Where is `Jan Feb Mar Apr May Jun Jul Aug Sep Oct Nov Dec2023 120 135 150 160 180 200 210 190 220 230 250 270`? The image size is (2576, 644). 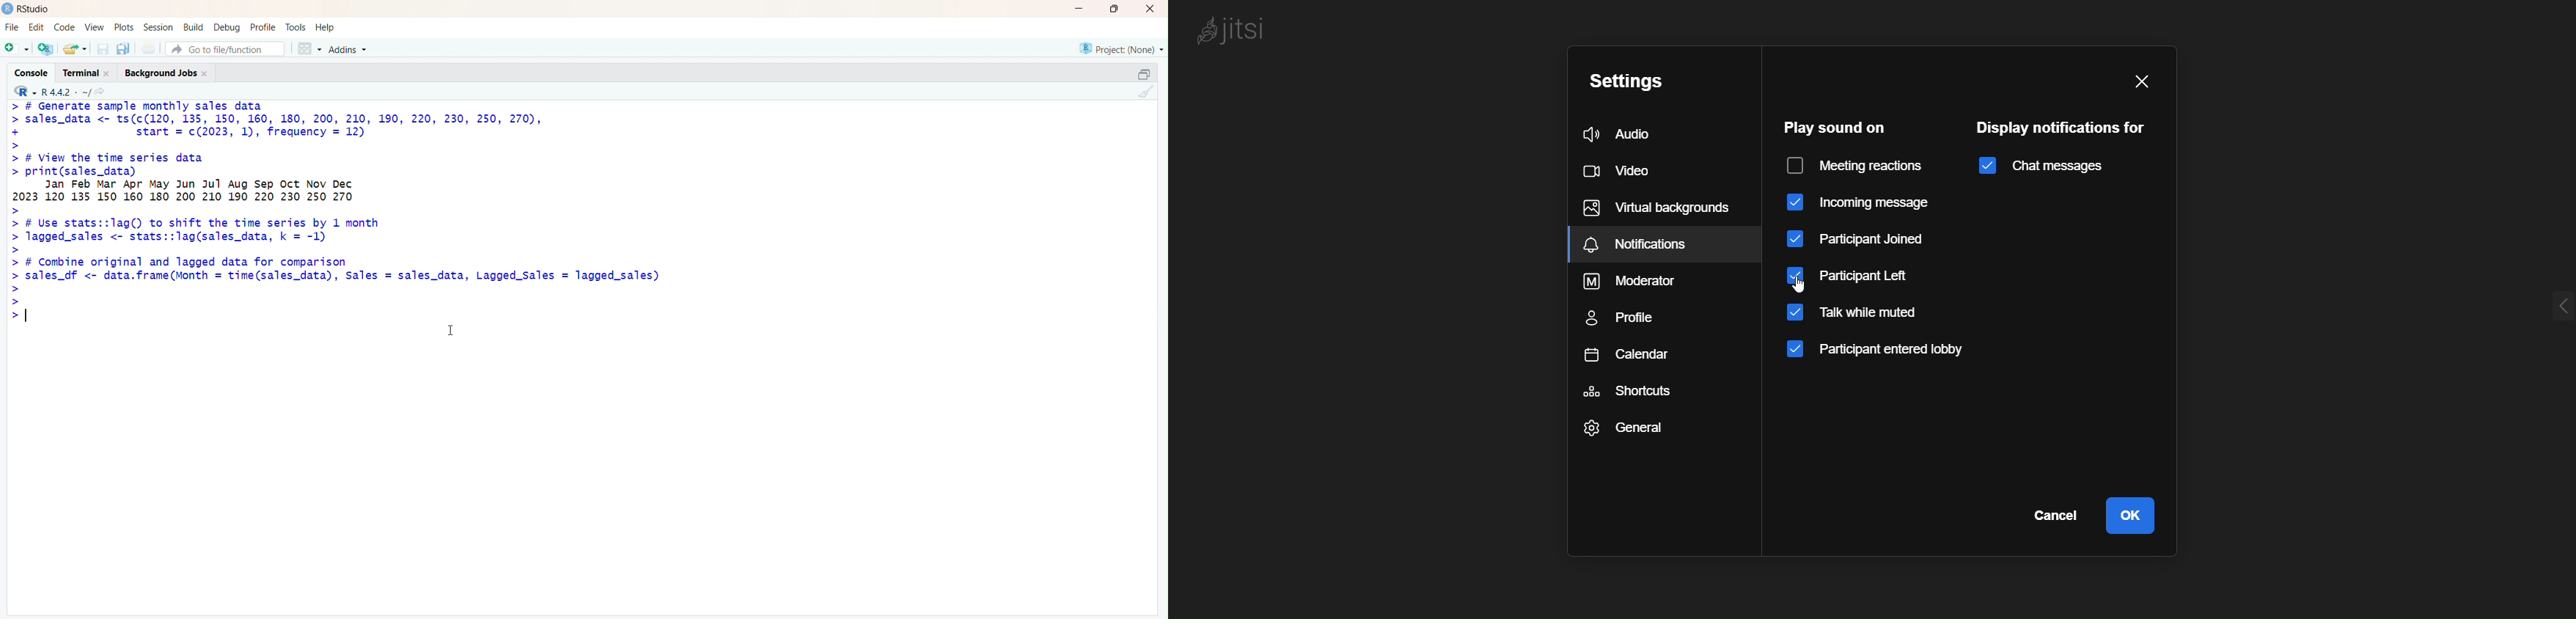 Jan Feb Mar Apr May Jun Jul Aug Sep Oct Nov Dec2023 120 135 150 160 180 200 210 190 220 230 250 270 is located at coordinates (229, 192).